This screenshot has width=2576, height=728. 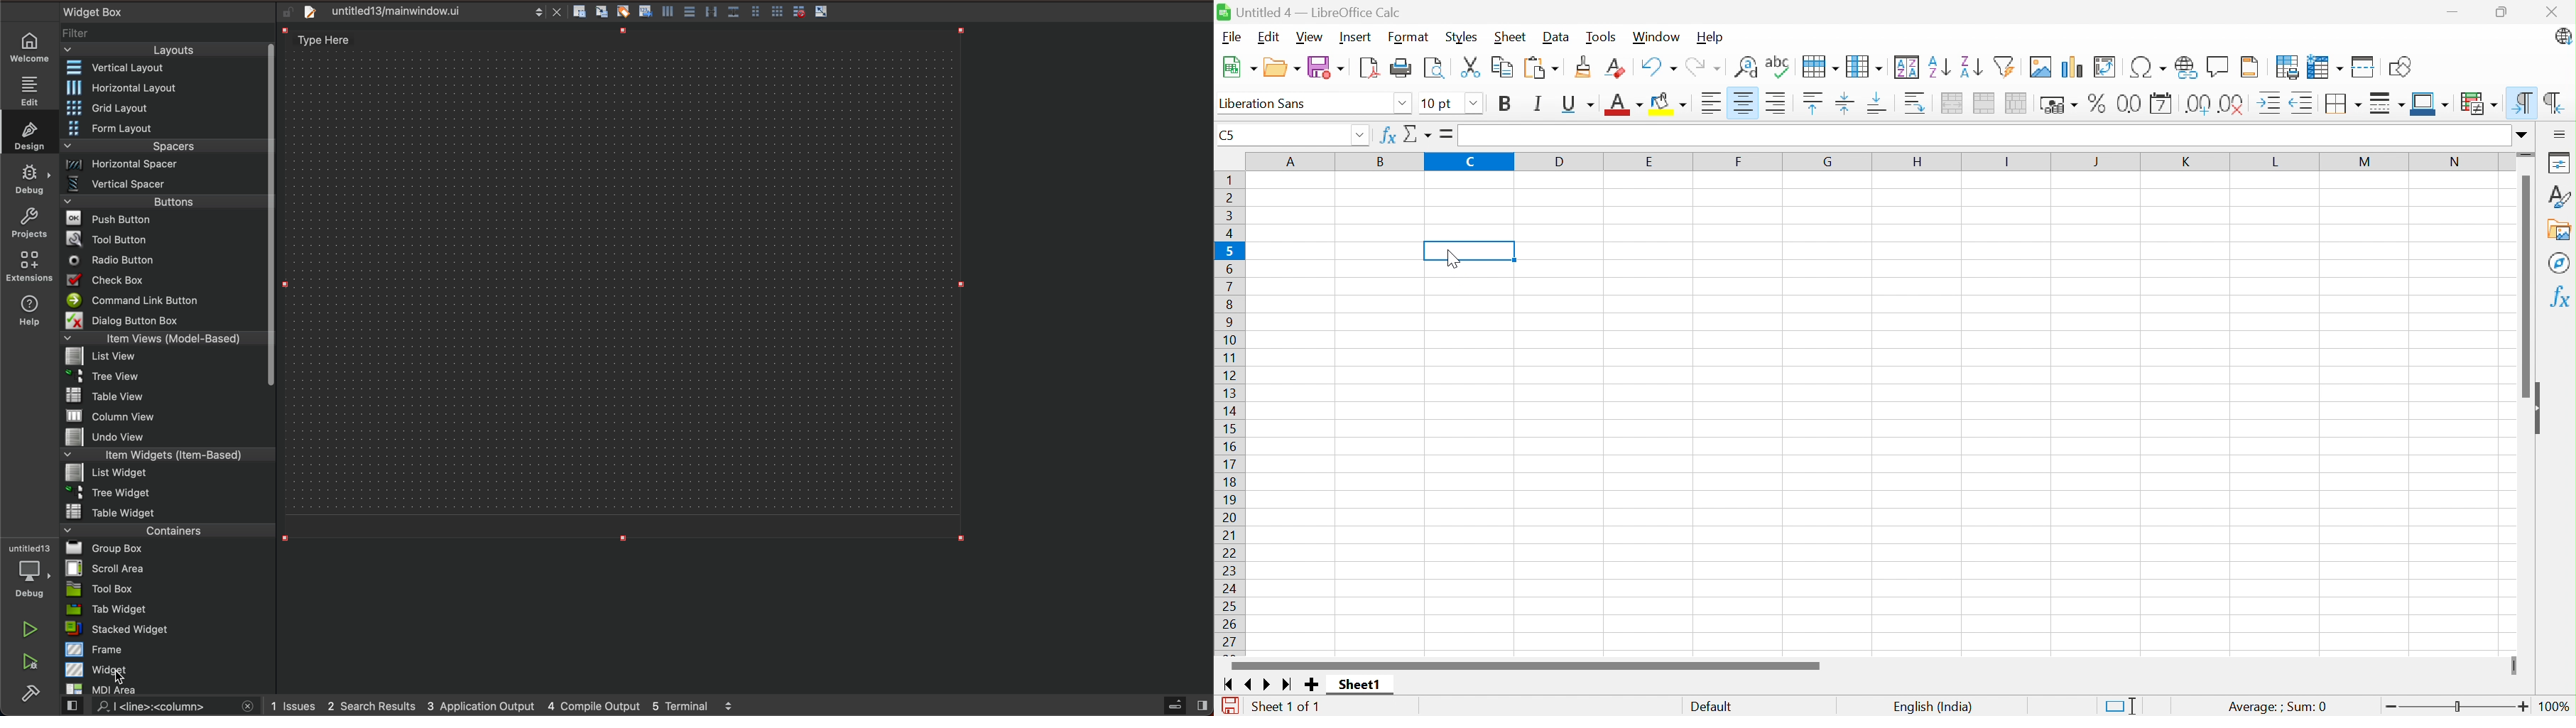 What do you see at coordinates (28, 132) in the screenshot?
I see `design` at bounding box center [28, 132].